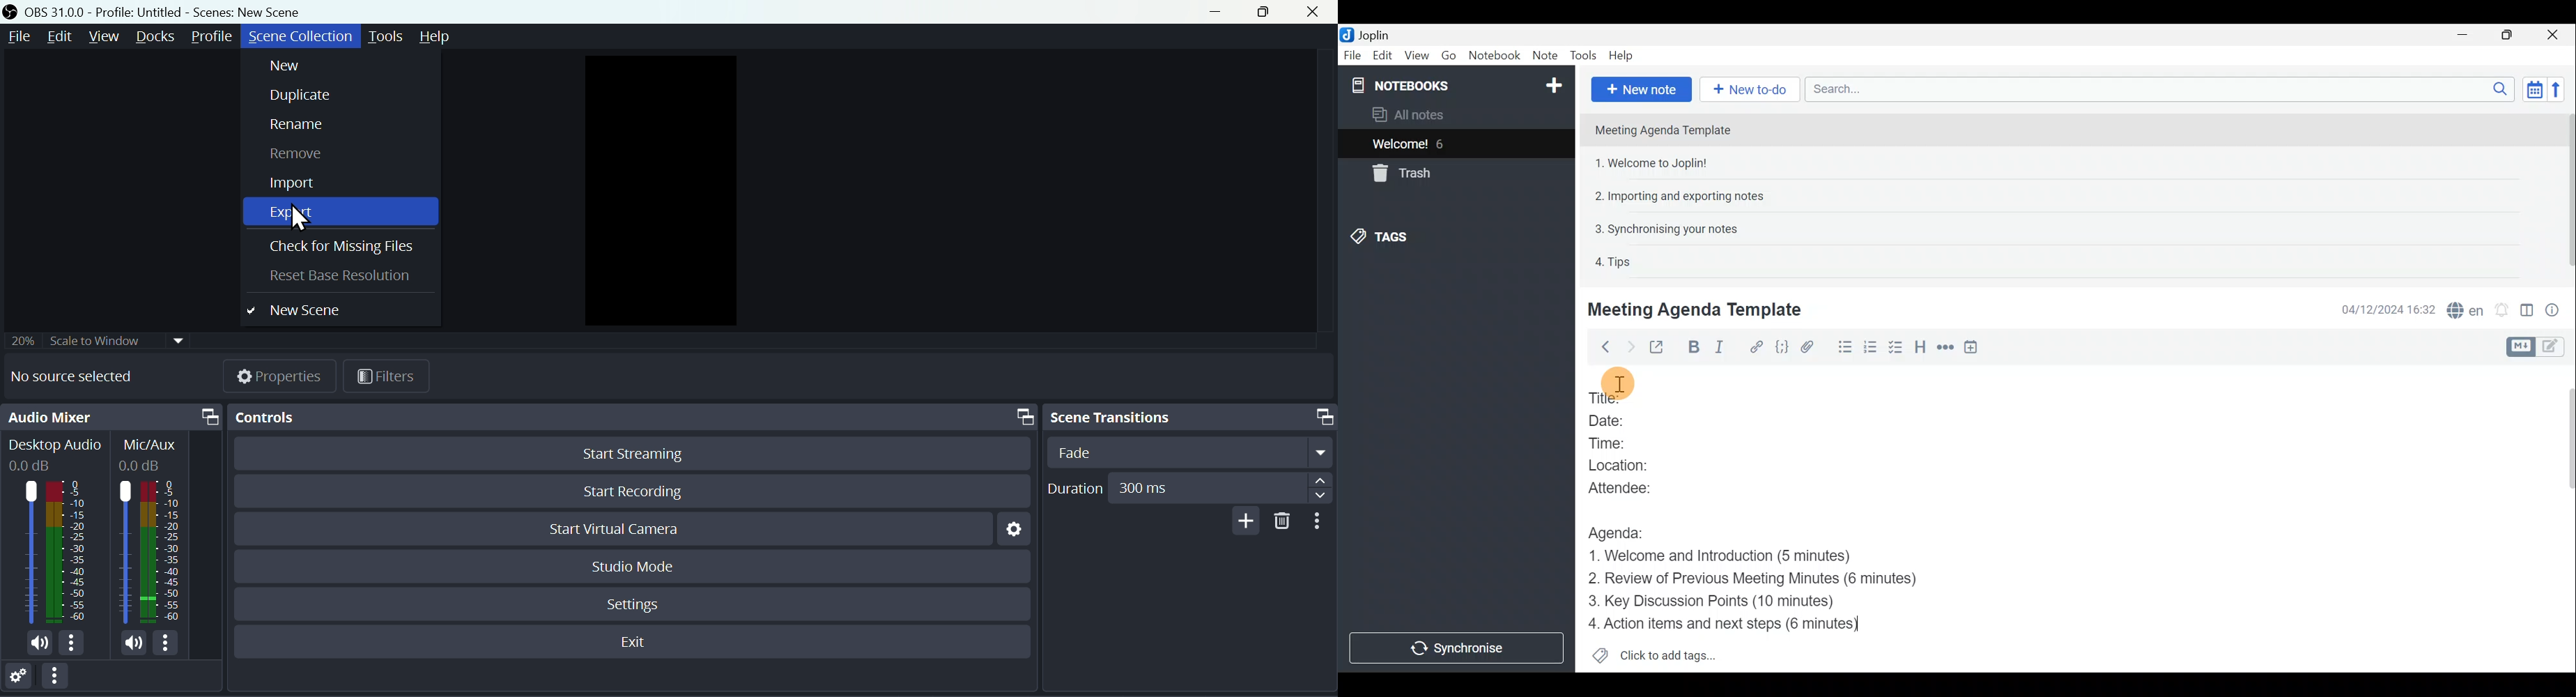 The height and width of the screenshot is (700, 2576). Describe the element at coordinates (1871, 349) in the screenshot. I see `Numbered list` at that location.